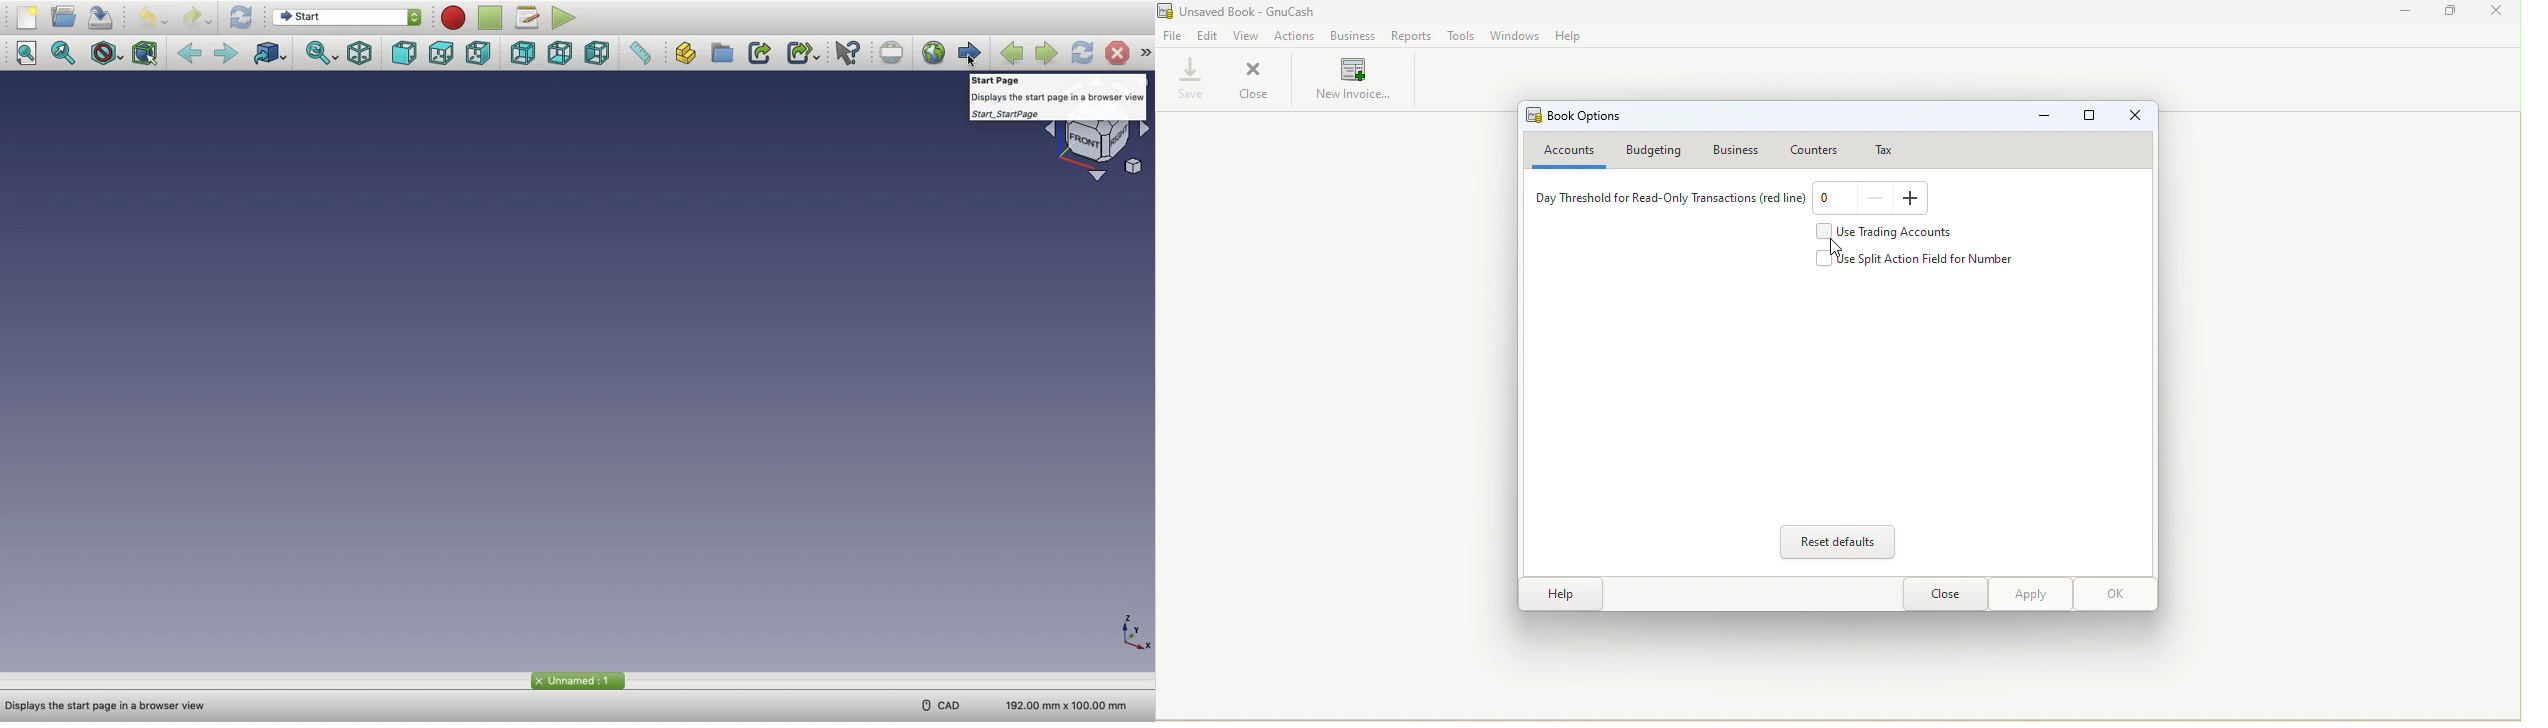 This screenshot has width=2548, height=728. What do you see at coordinates (526, 53) in the screenshot?
I see `Rear` at bounding box center [526, 53].